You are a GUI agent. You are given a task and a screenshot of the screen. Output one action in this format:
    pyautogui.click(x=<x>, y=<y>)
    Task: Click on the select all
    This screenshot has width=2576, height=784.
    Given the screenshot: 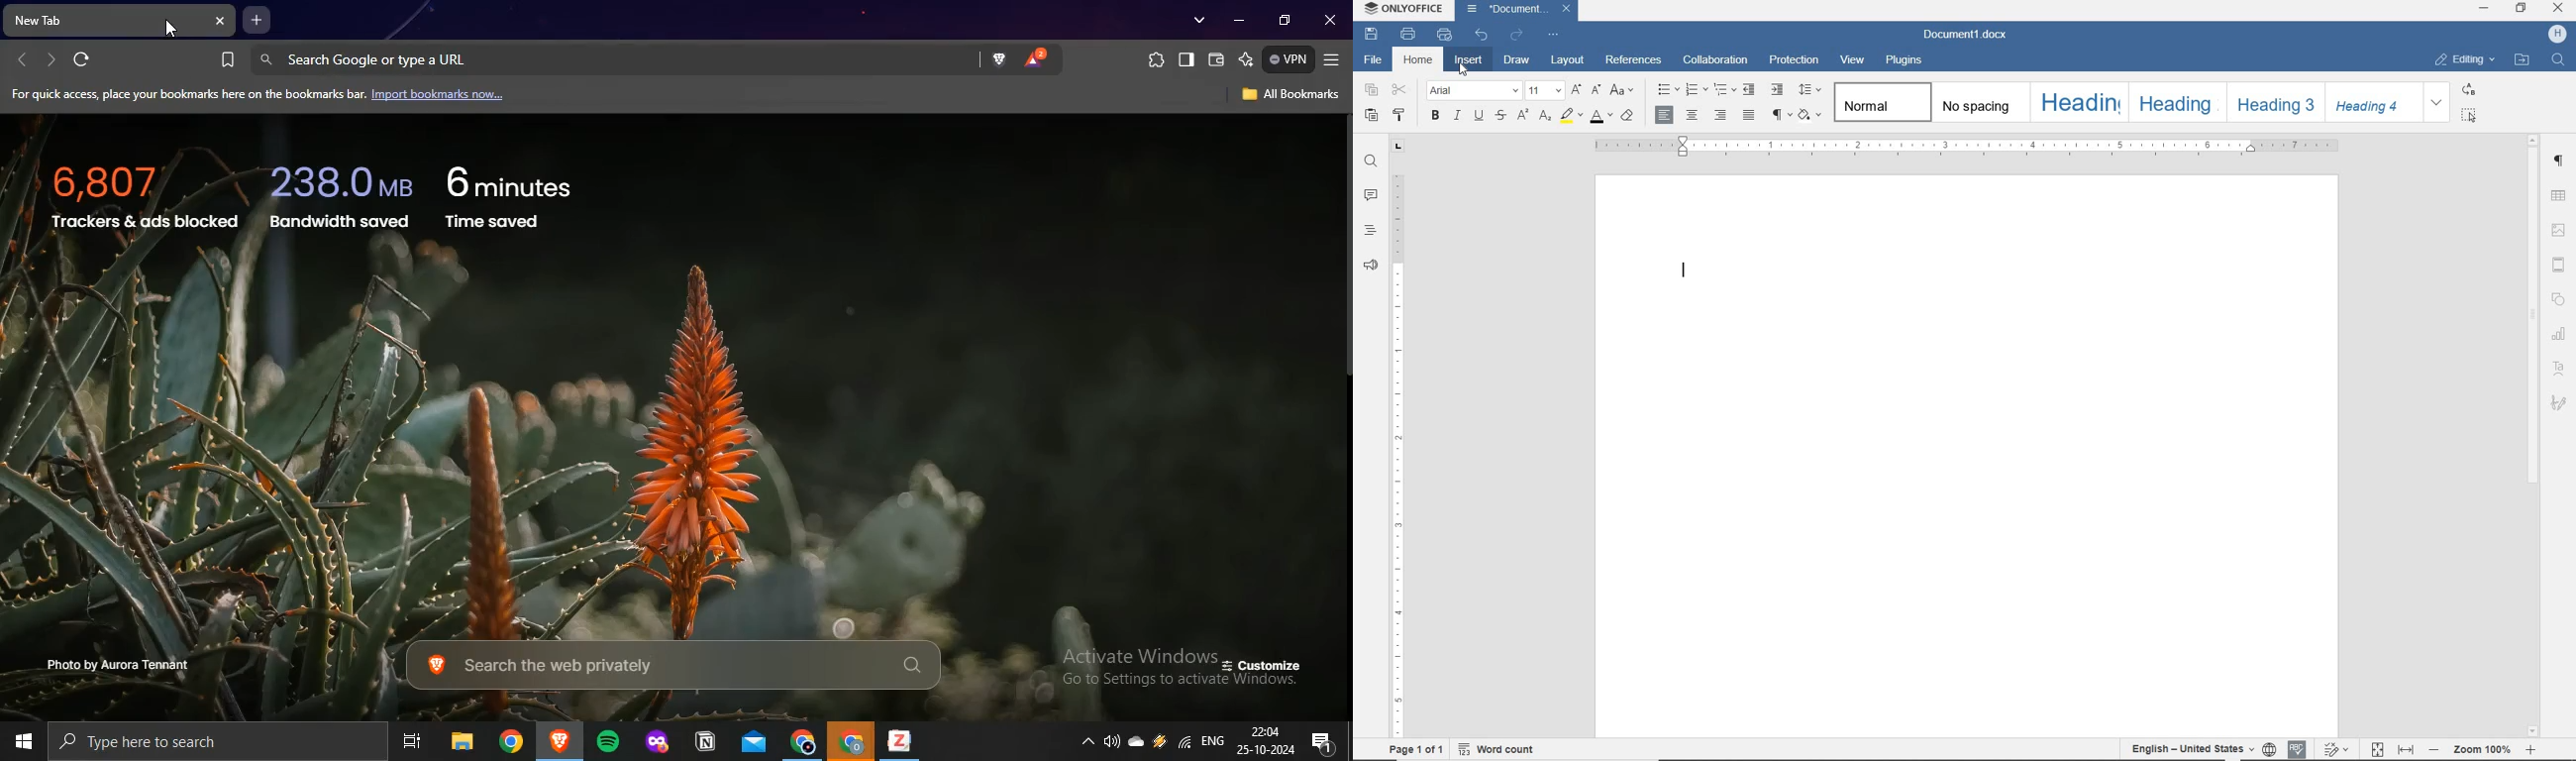 What is the action you would take?
    pyautogui.click(x=2473, y=115)
    